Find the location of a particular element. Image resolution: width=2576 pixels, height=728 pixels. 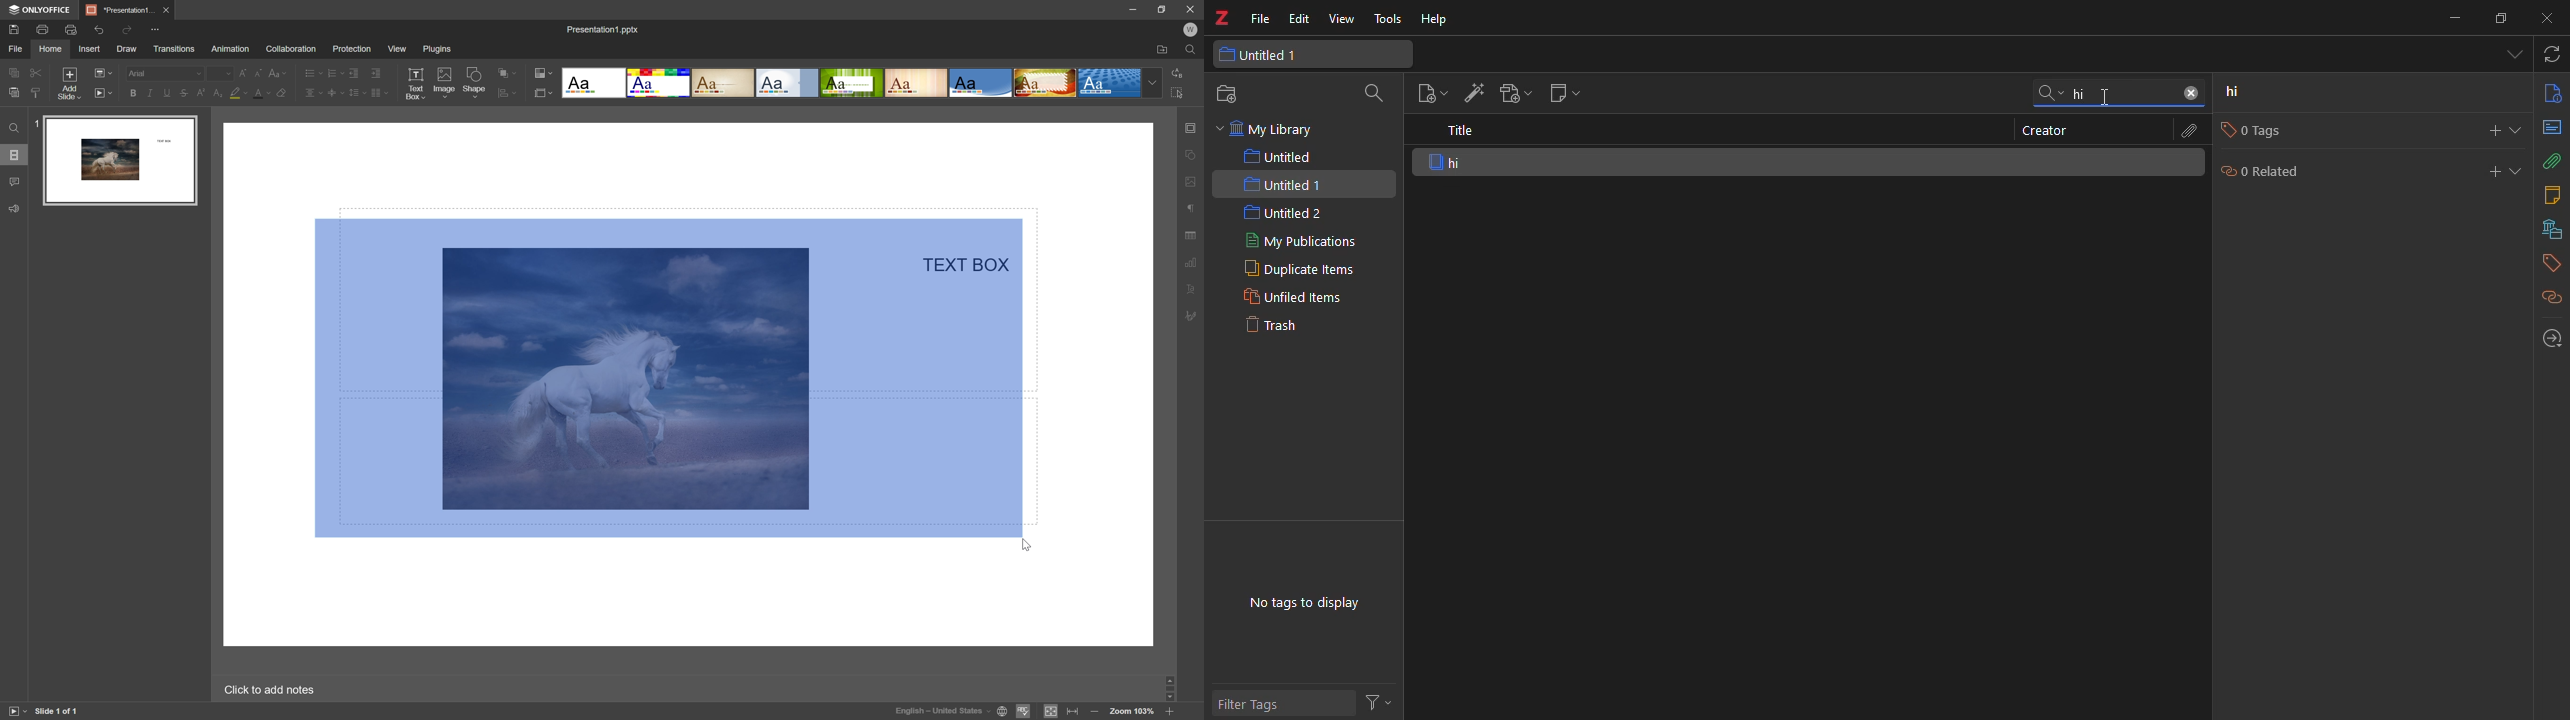

undo is located at coordinates (99, 31).